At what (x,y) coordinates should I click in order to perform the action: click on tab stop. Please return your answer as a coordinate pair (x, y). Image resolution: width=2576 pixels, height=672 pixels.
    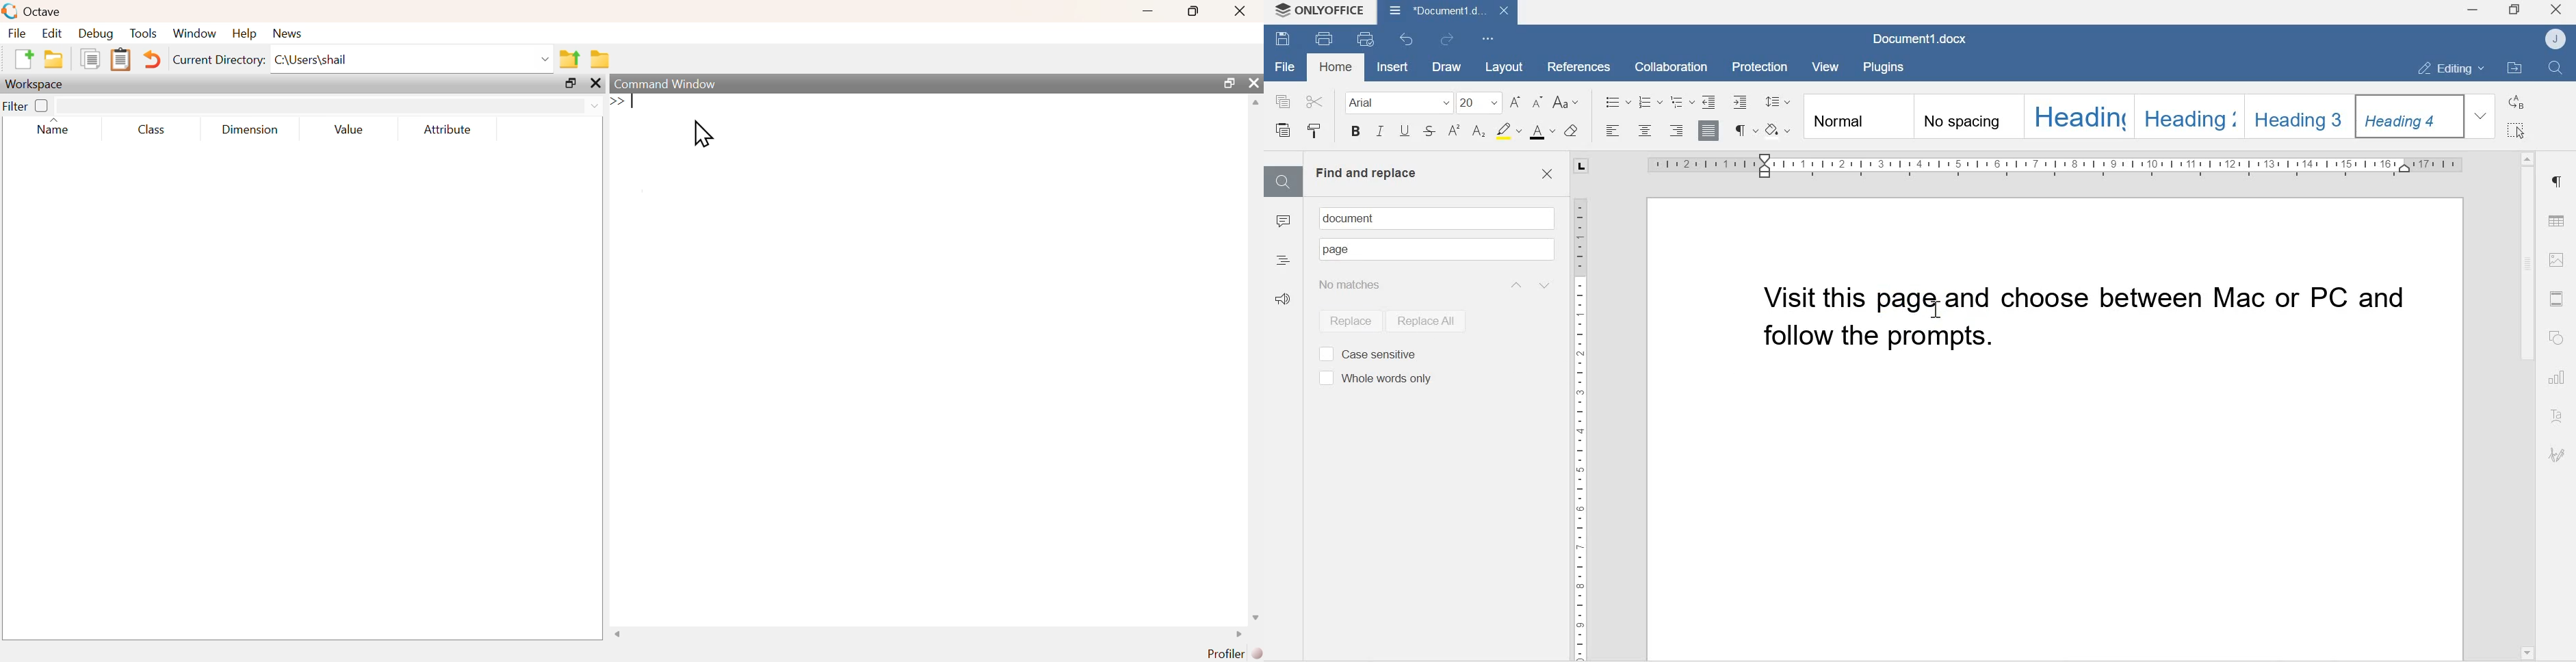
    Looking at the image, I should click on (1584, 166).